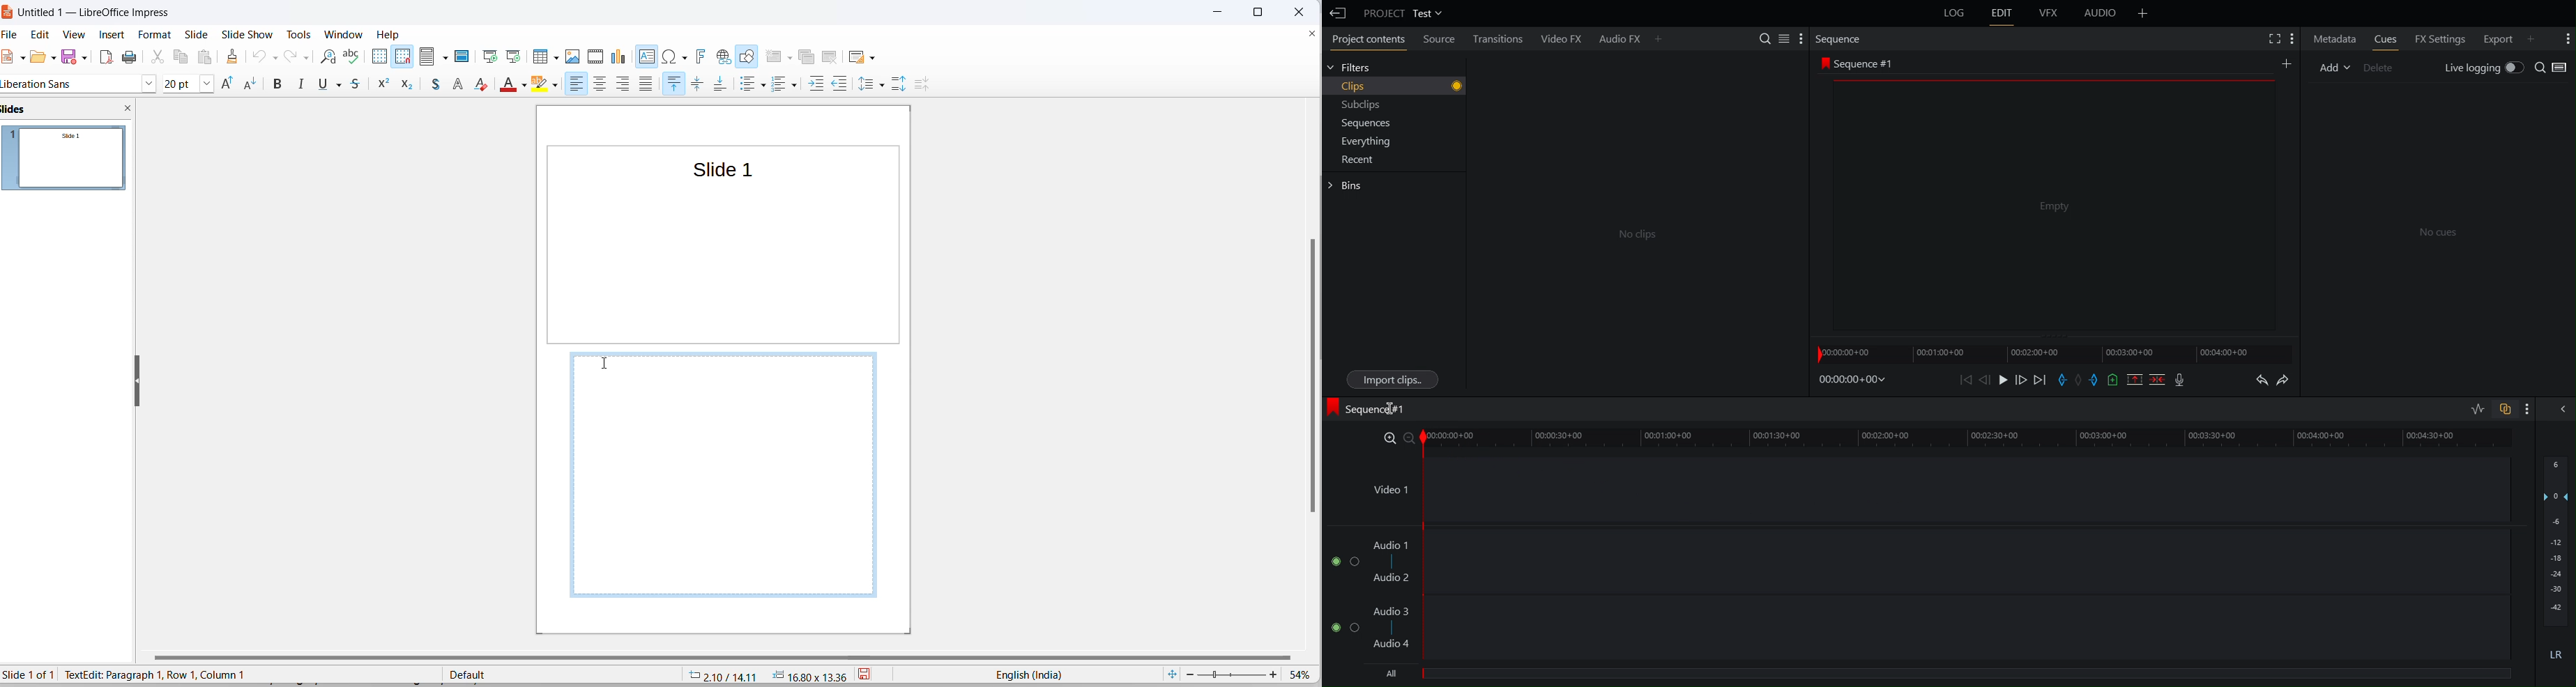 This screenshot has height=700, width=2576. Describe the element at coordinates (490, 56) in the screenshot. I see `start from first slide` at that location.